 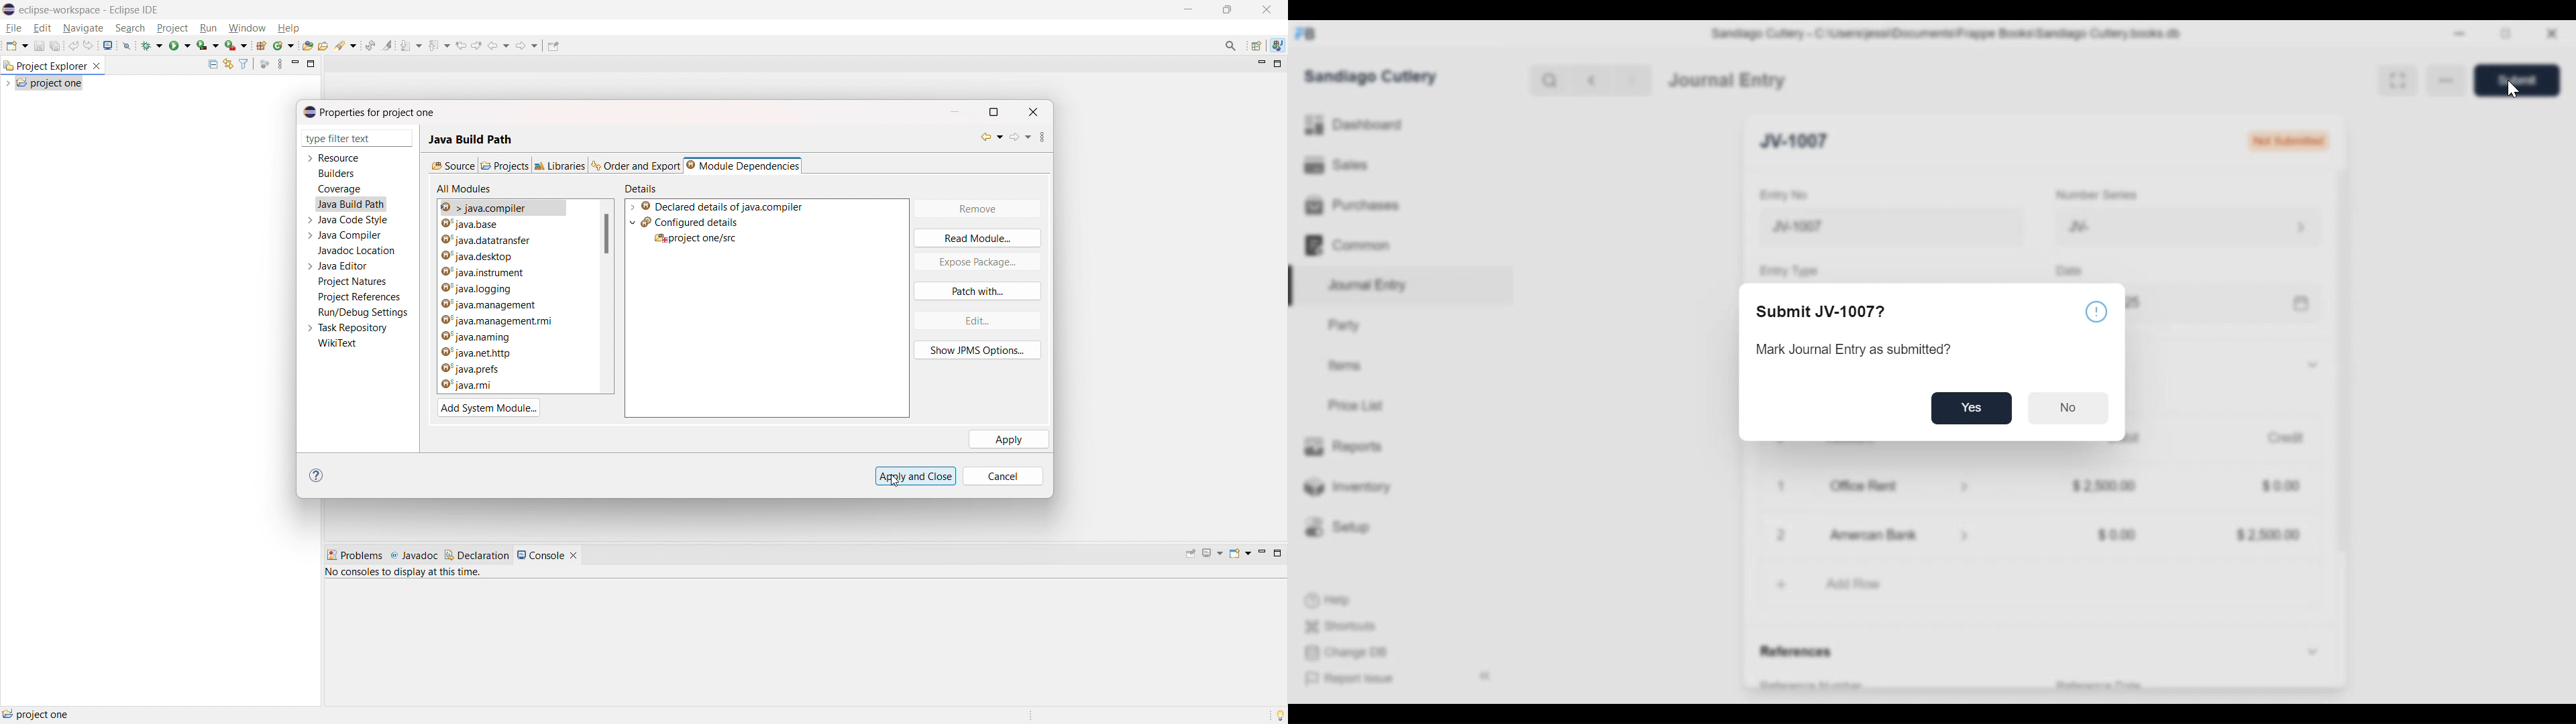 What do you see at coordinates (2068, 408) in the screenshot?
I see `no` at bounding box center [2068, 408].